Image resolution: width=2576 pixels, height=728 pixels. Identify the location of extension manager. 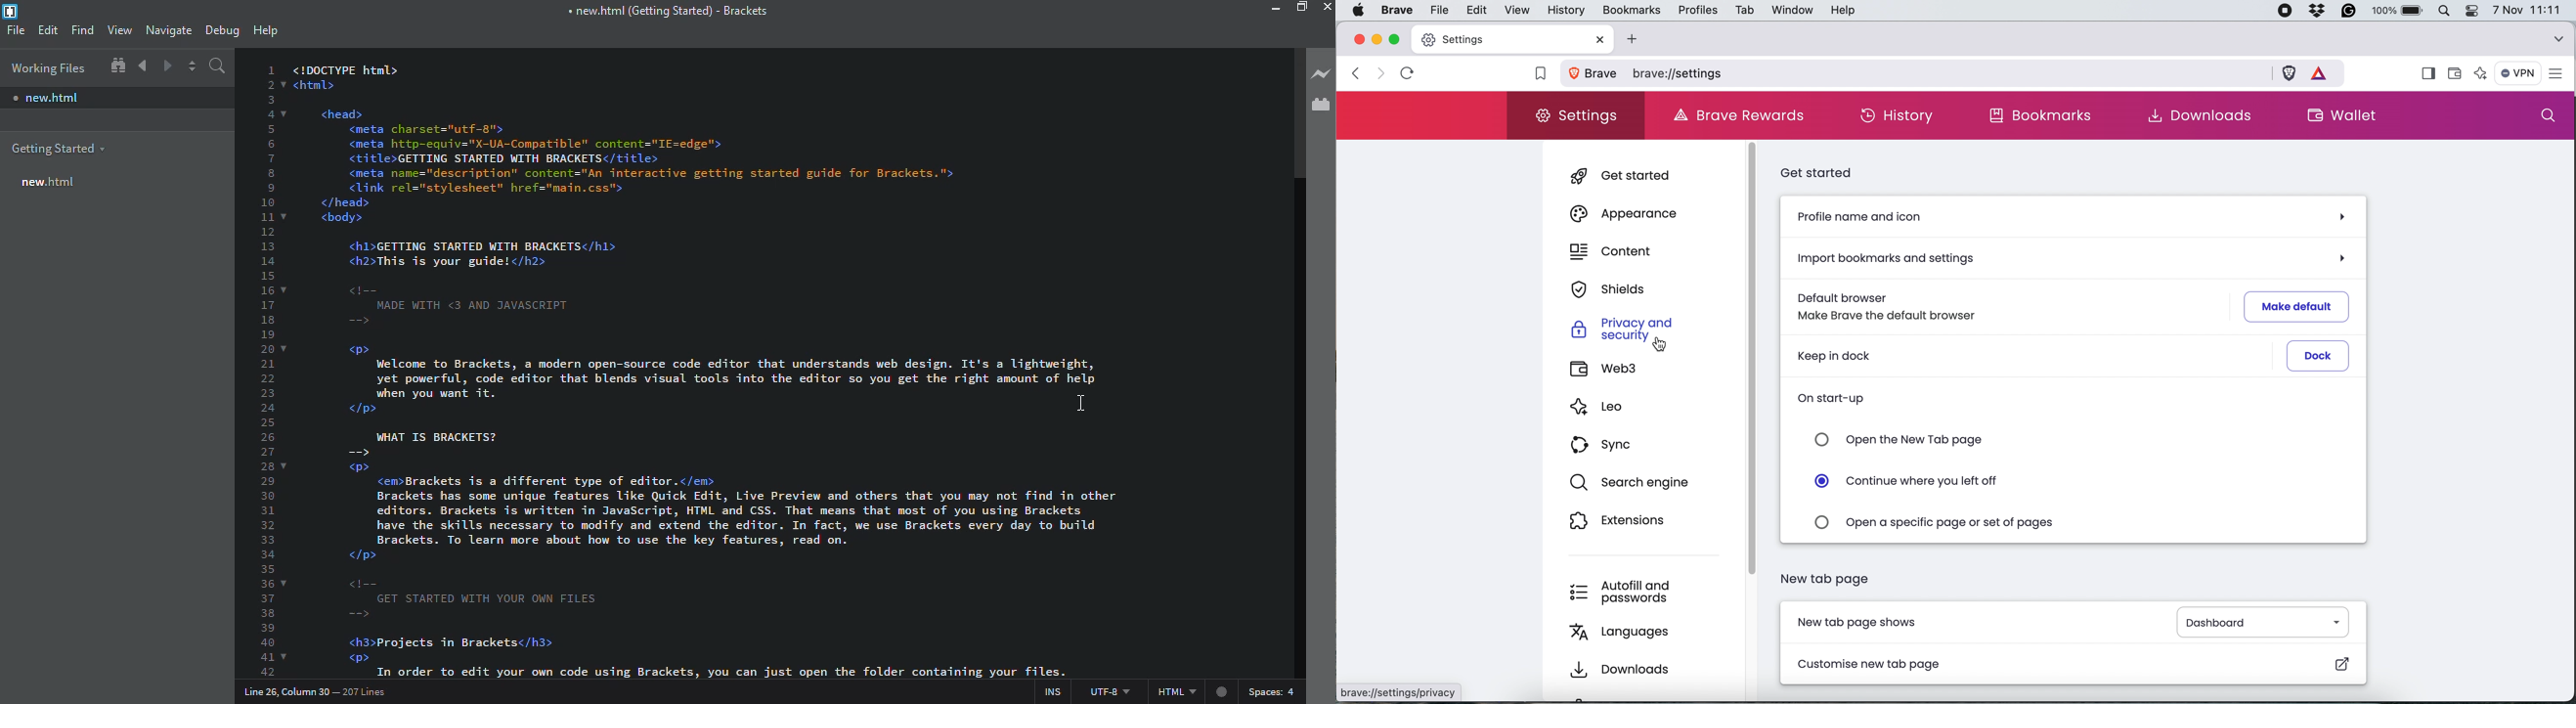
(1320, 104).